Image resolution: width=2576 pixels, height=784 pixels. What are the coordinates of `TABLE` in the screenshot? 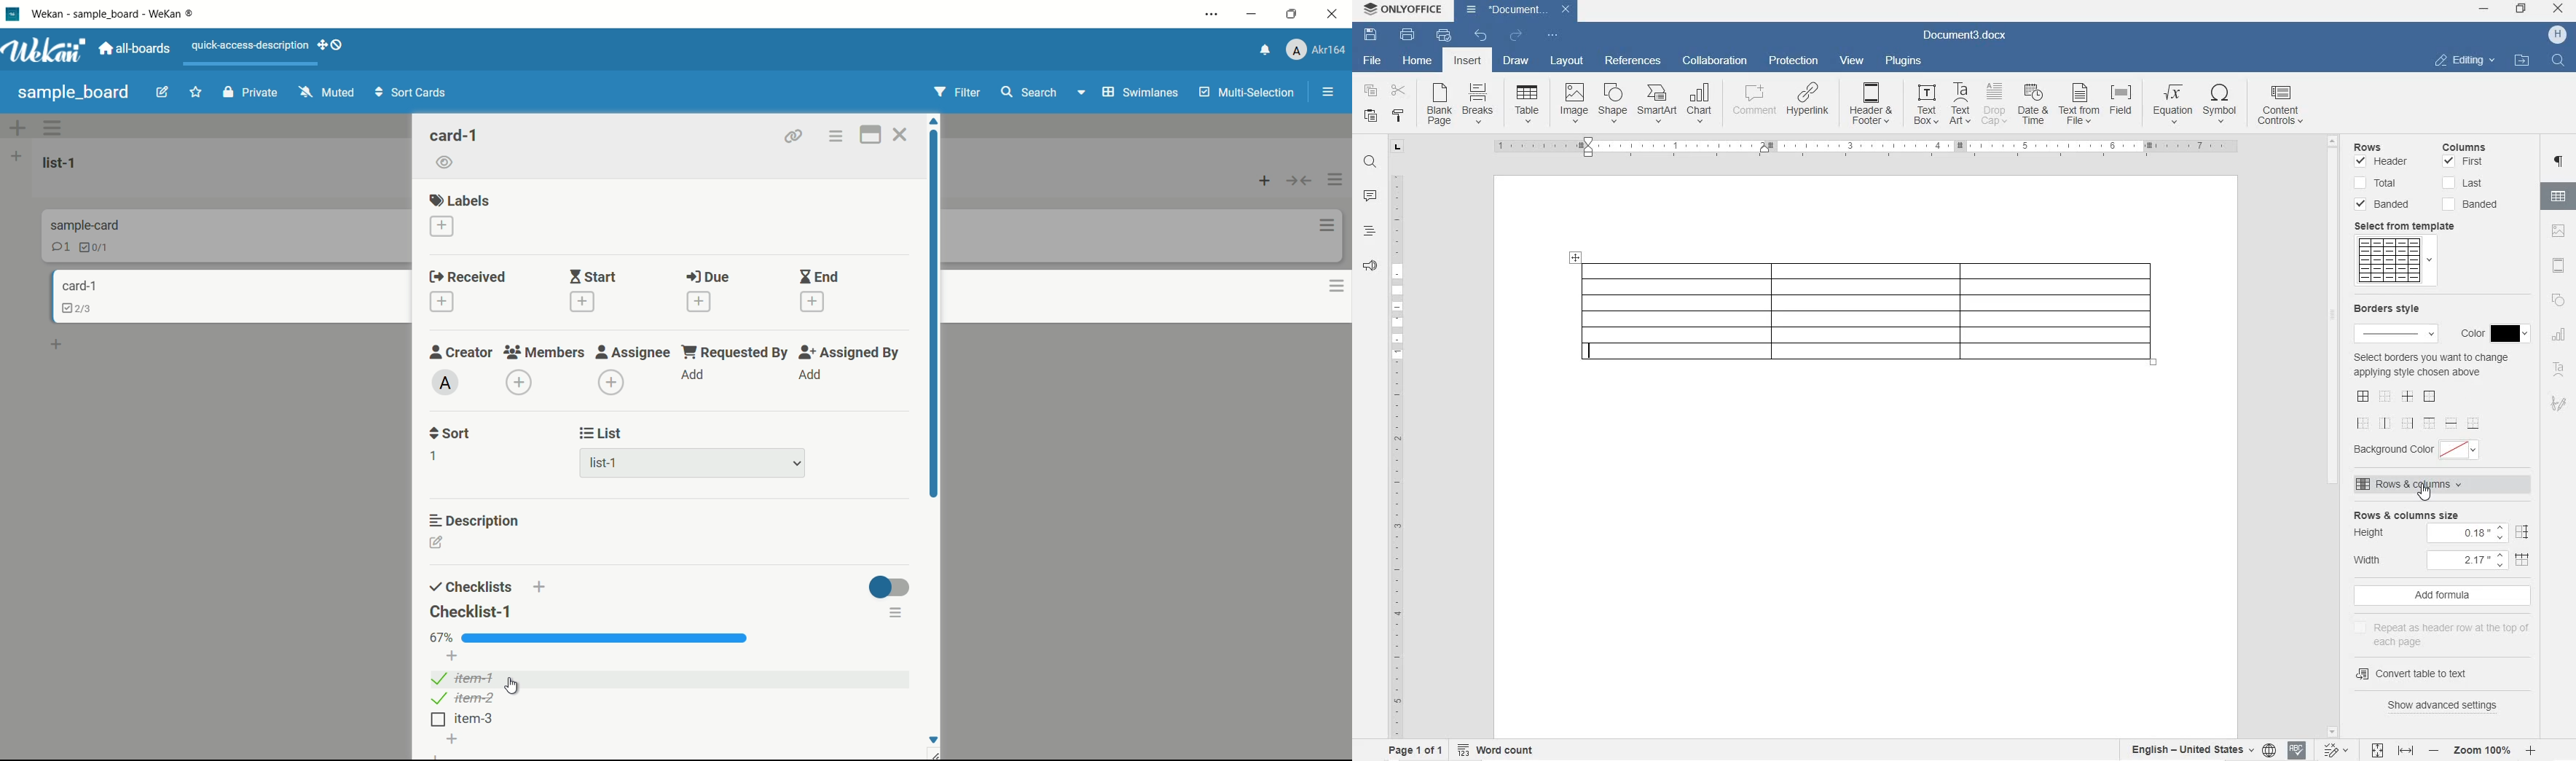 It's located at (1864, 313).